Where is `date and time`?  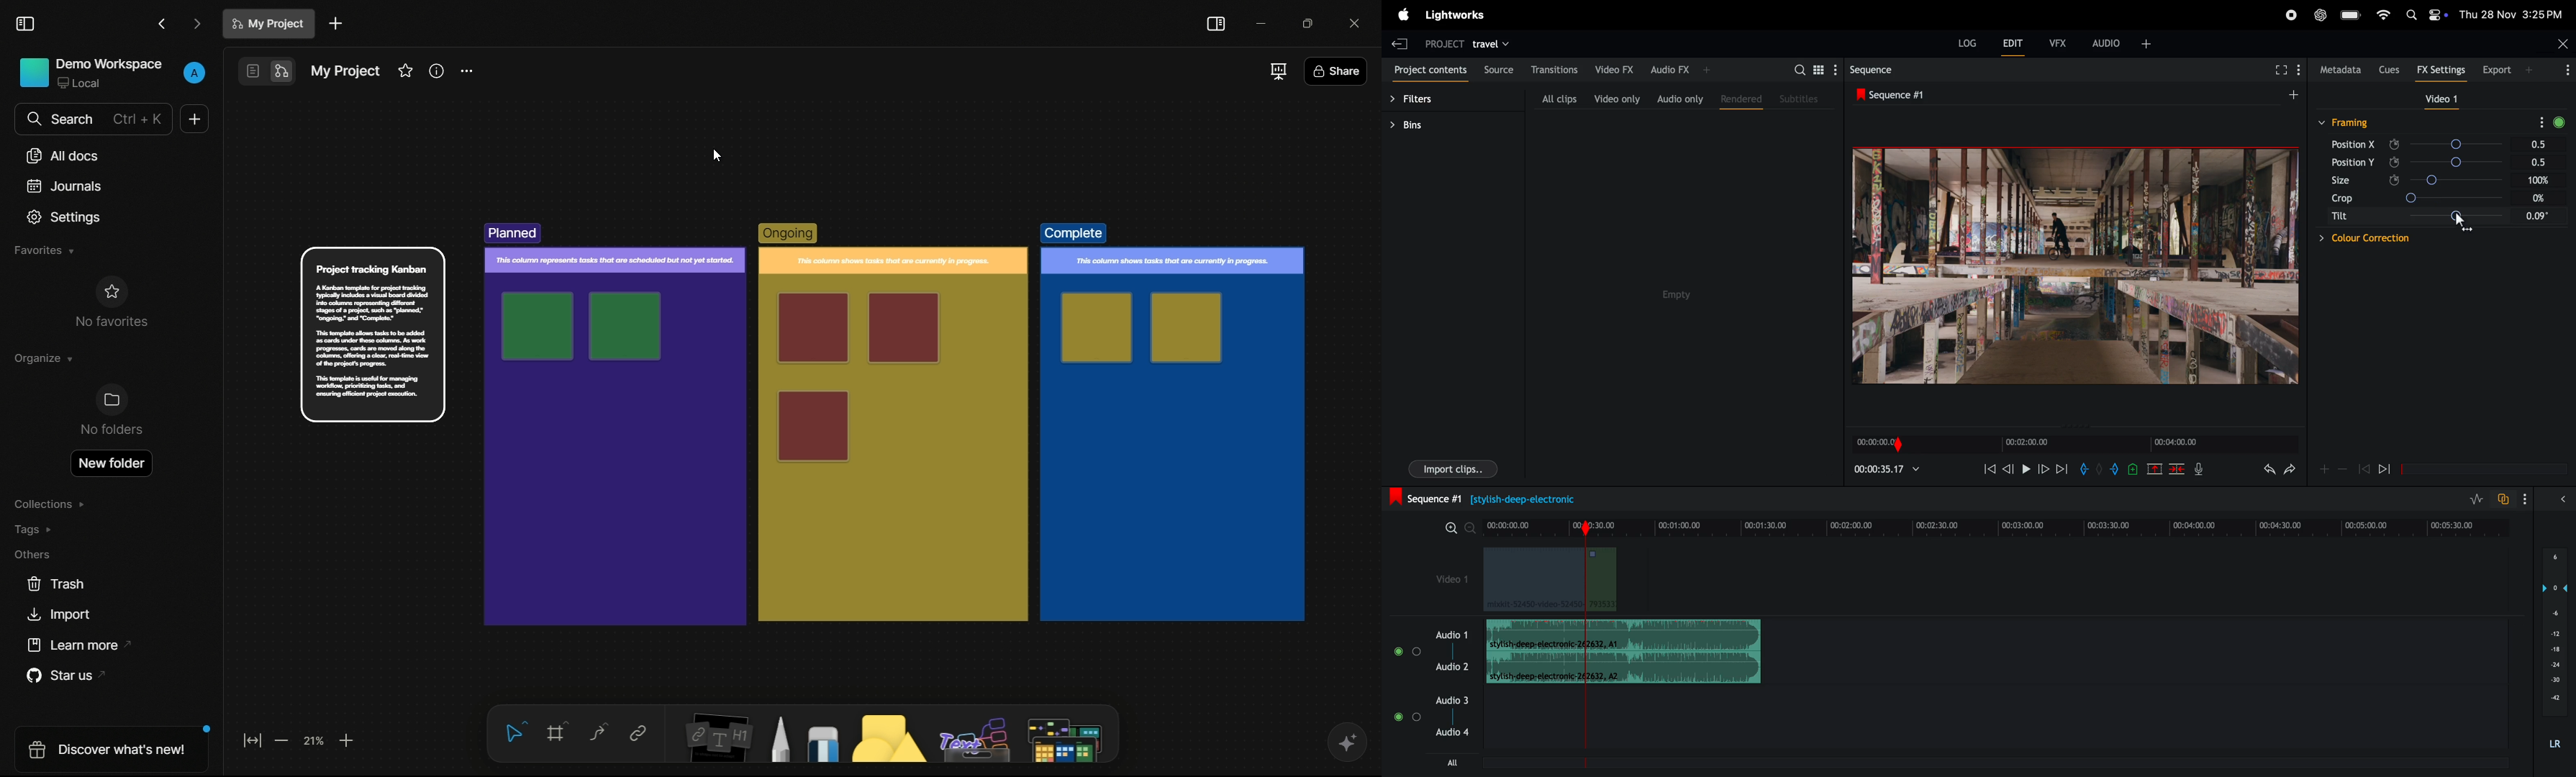
date and time is located at coordinates (2513, 15).